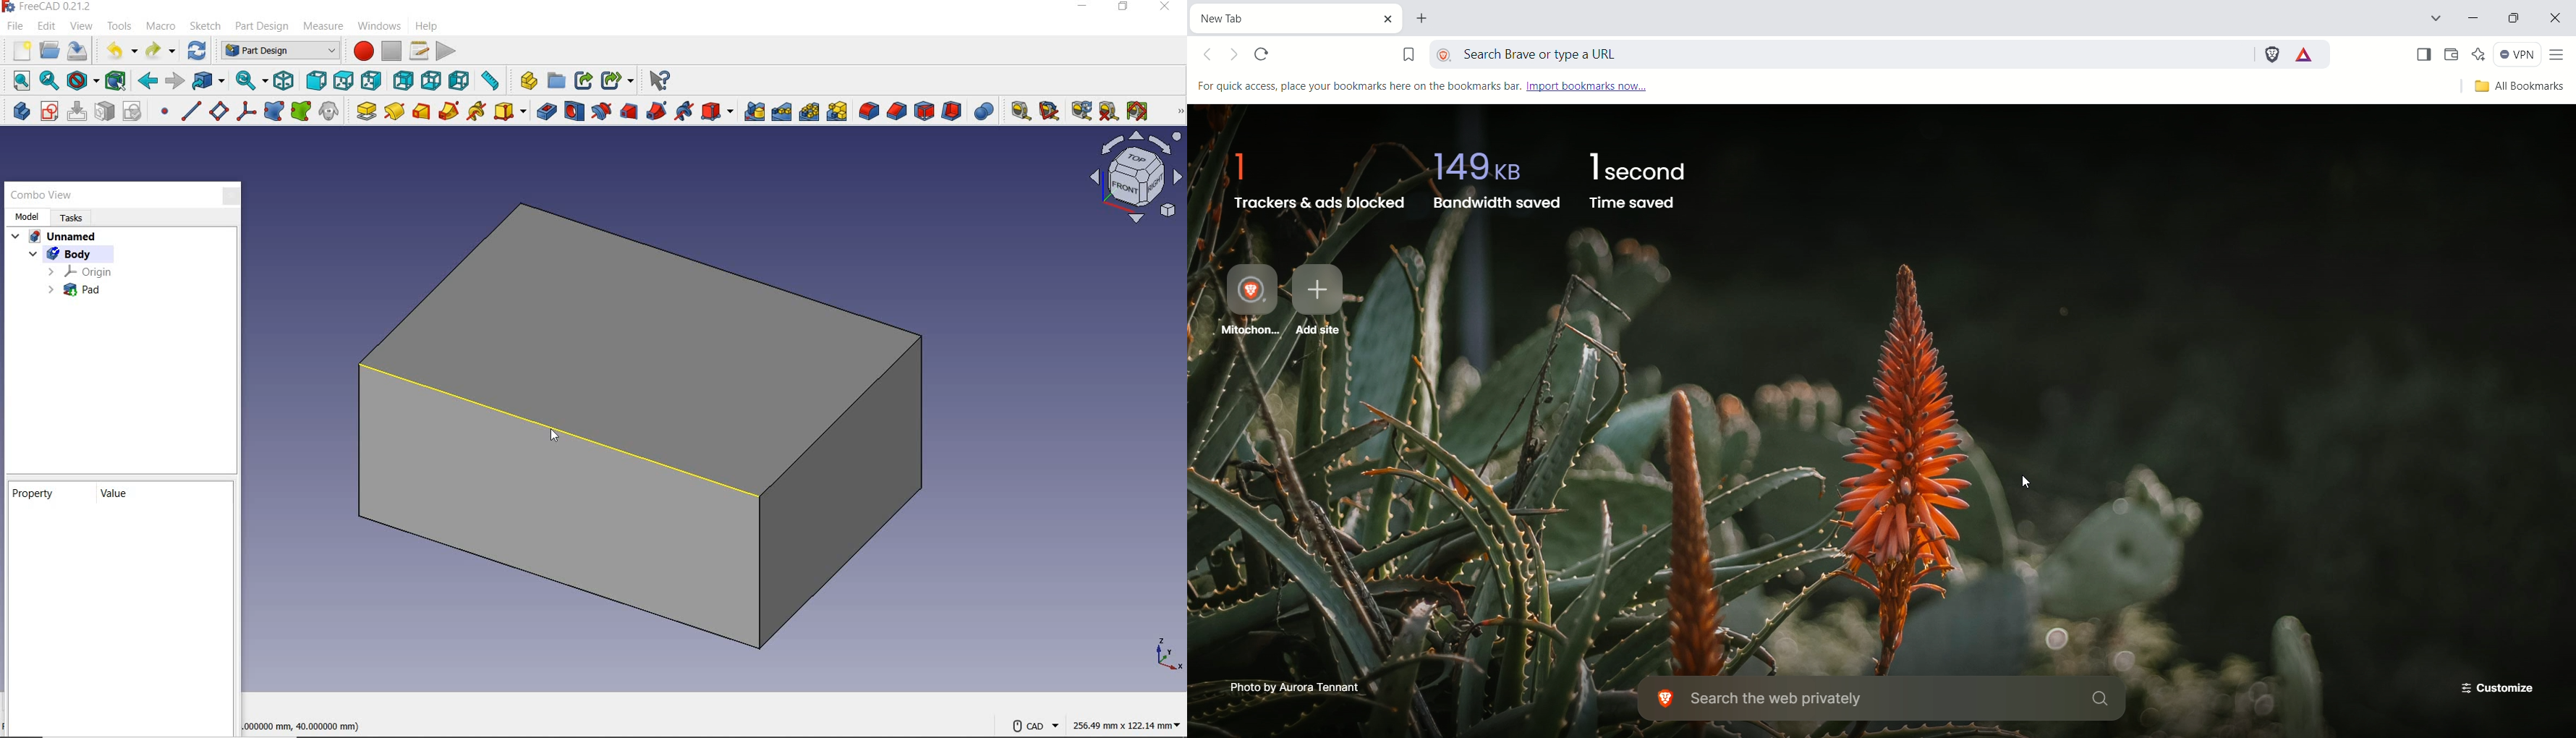 The width and height of the screenshot is (2576, 756). I want to click on linearpattern, so click(780, 111).